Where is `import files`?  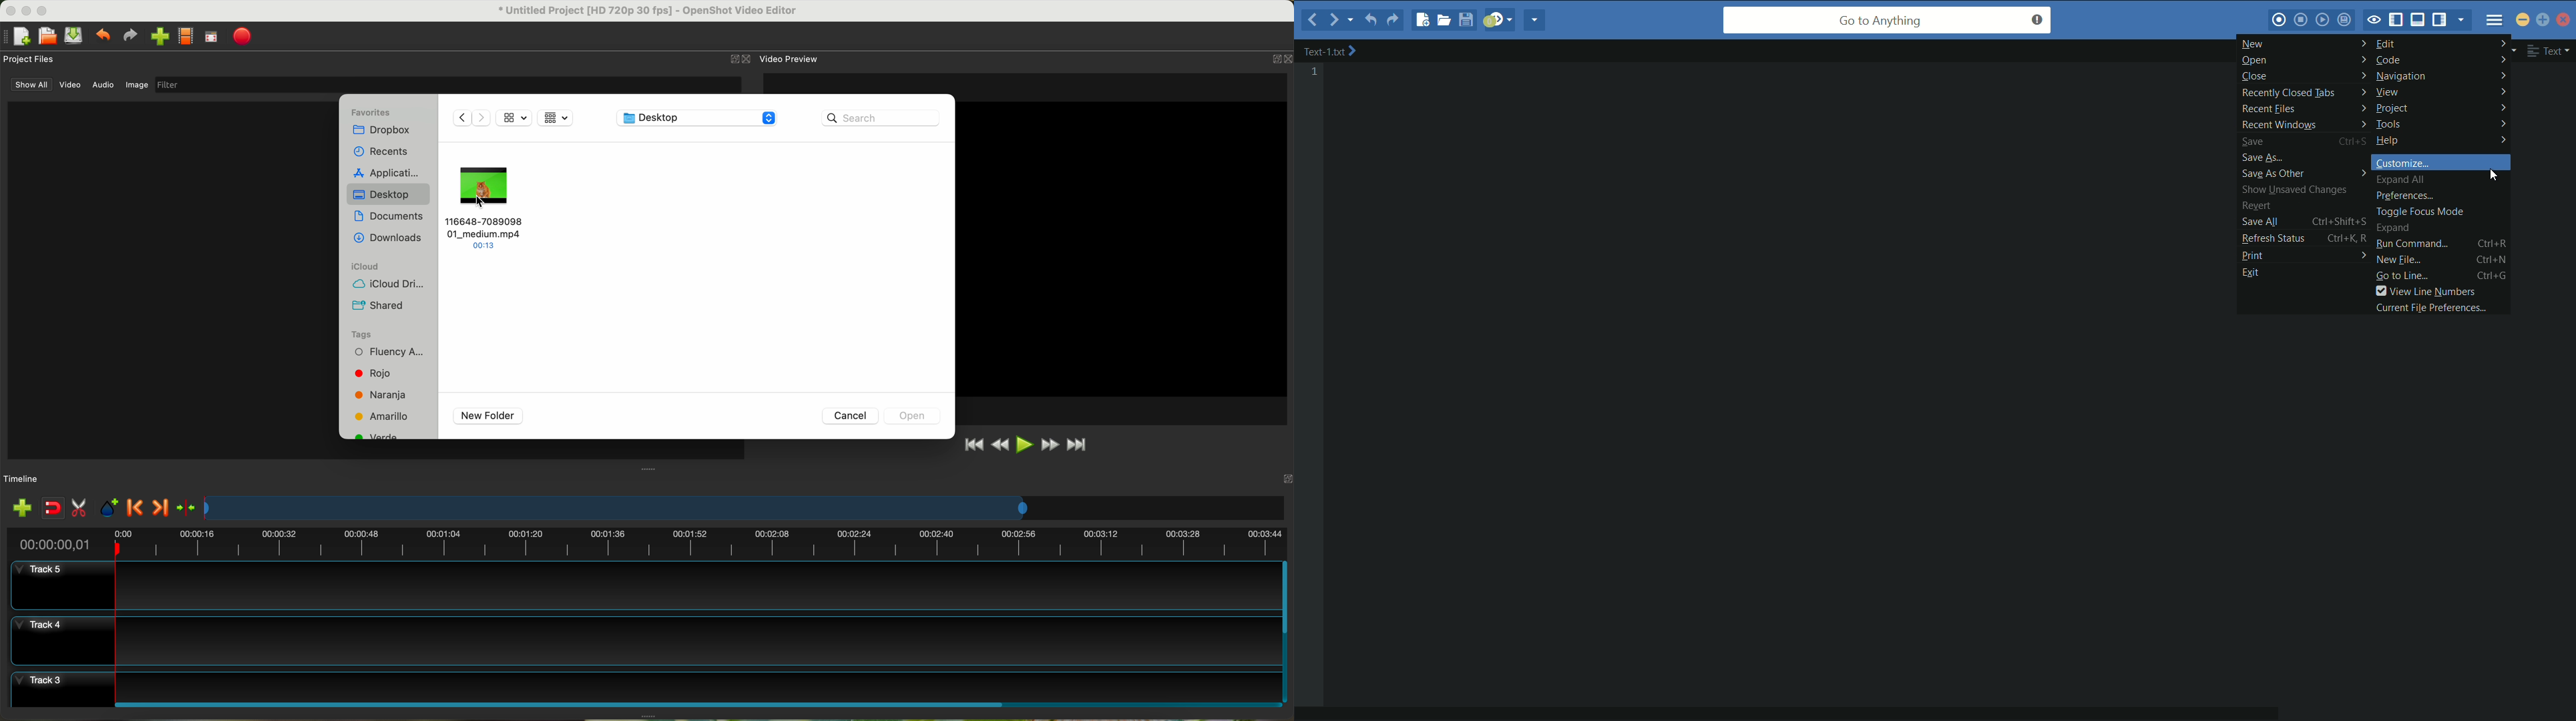
import files is located at coordinates (22, 509).